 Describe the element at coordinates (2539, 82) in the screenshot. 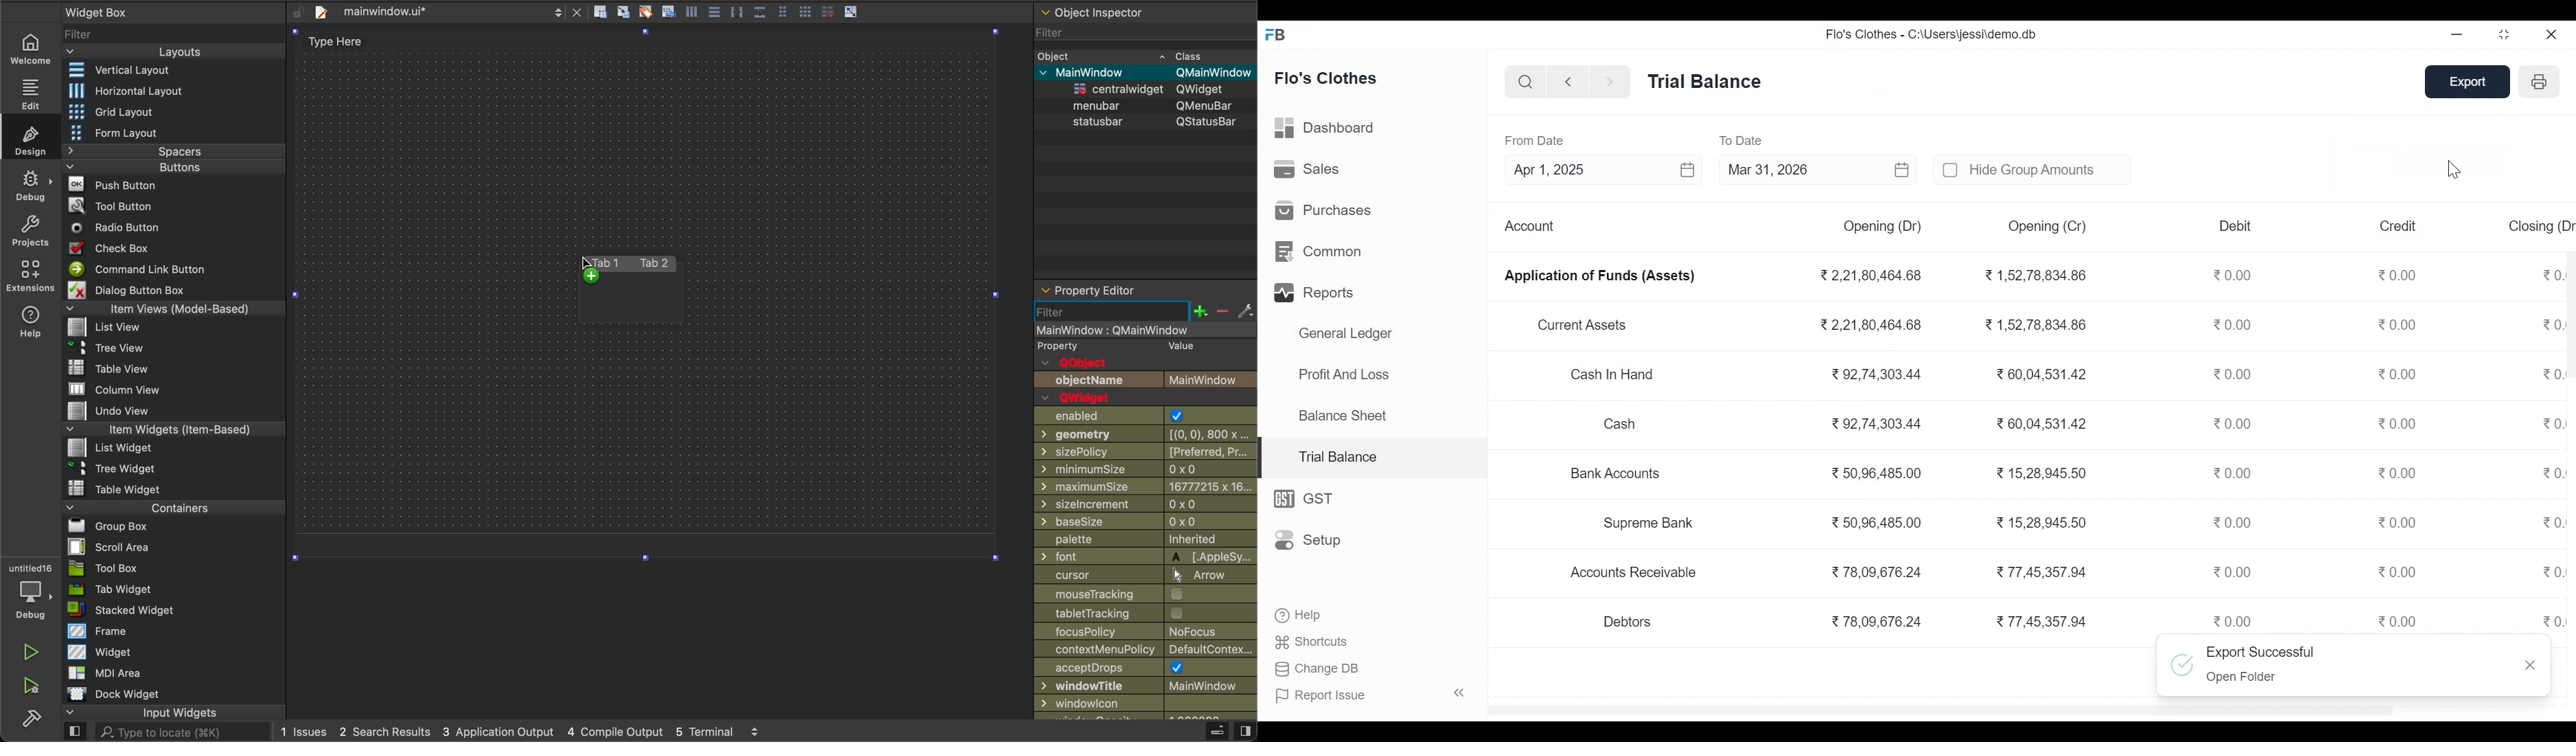

I see `Print` at that location.